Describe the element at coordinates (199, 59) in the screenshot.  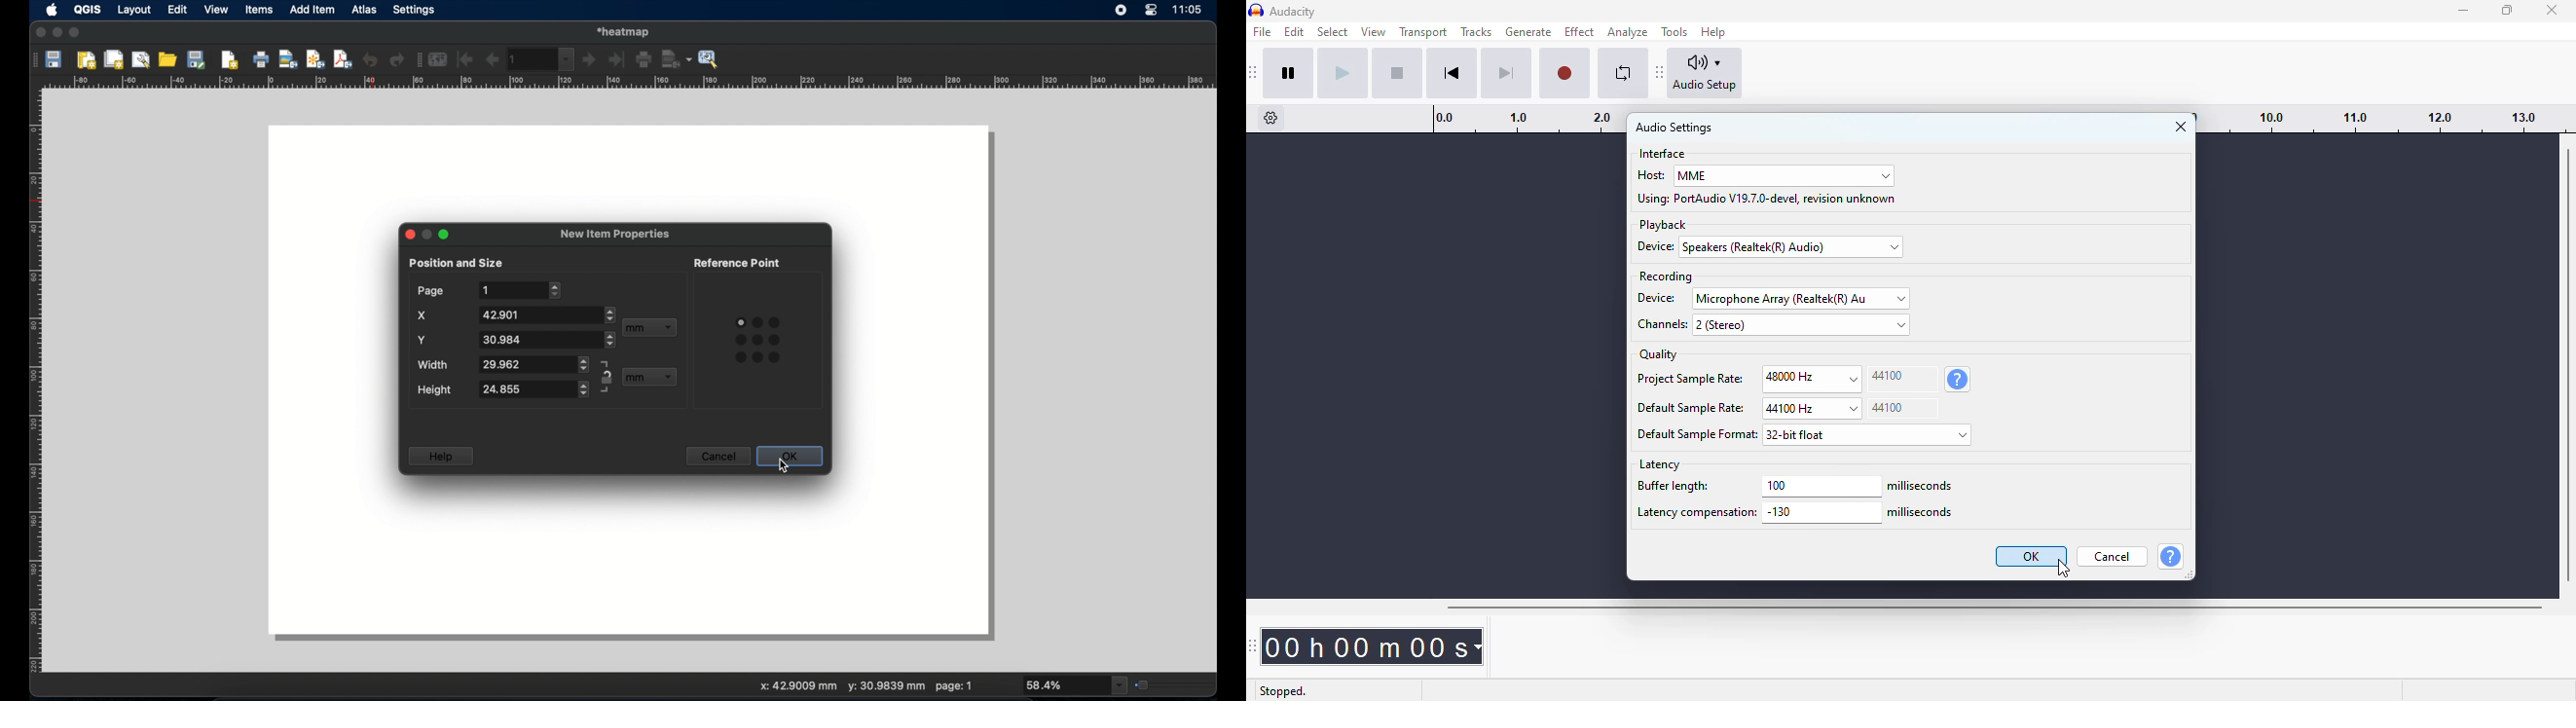
I see `saves template` at that location.